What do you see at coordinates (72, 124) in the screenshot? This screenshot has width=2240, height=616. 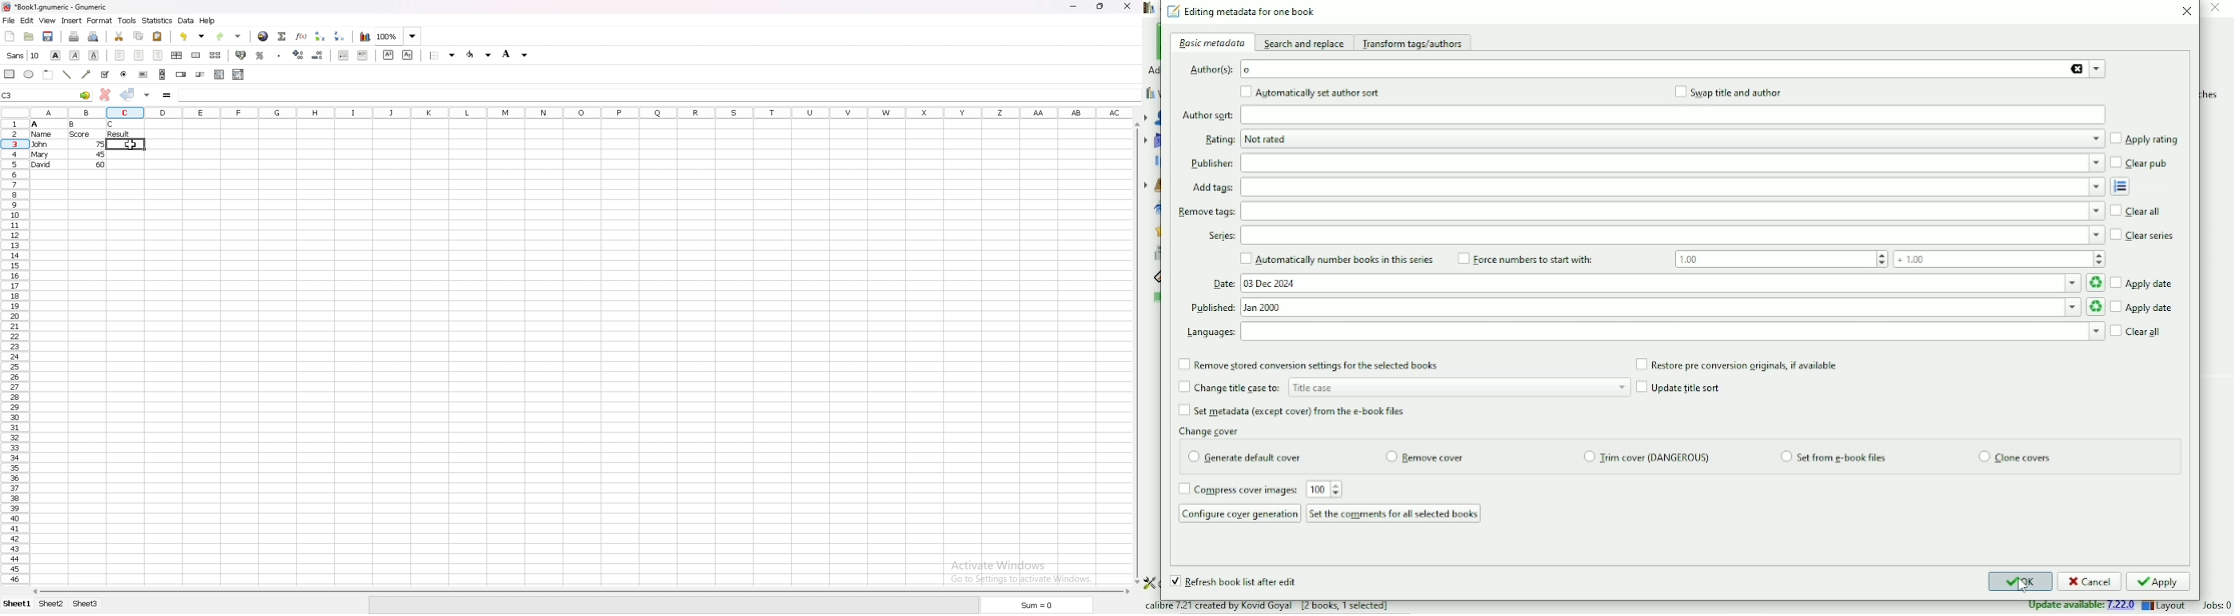 I see `b` at bounding box center [72, 124].